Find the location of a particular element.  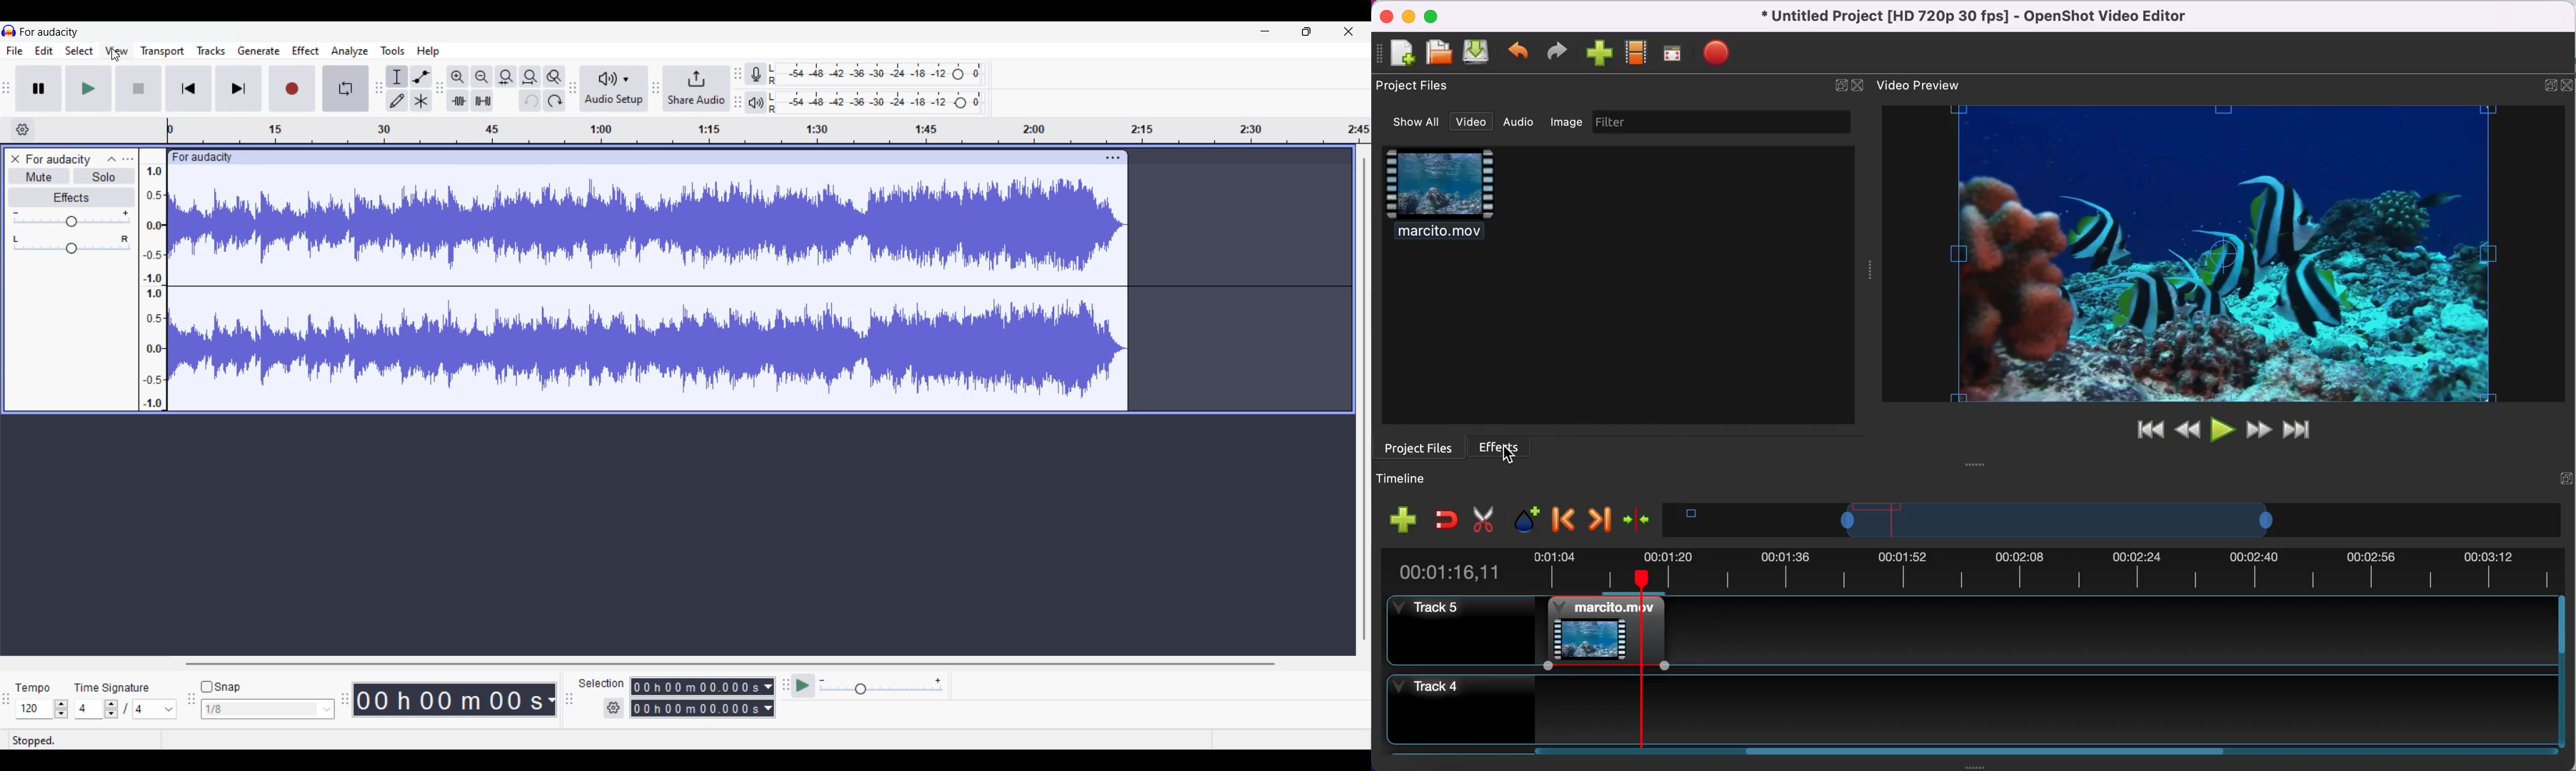

timeline is located at coordinates (1430, 478).